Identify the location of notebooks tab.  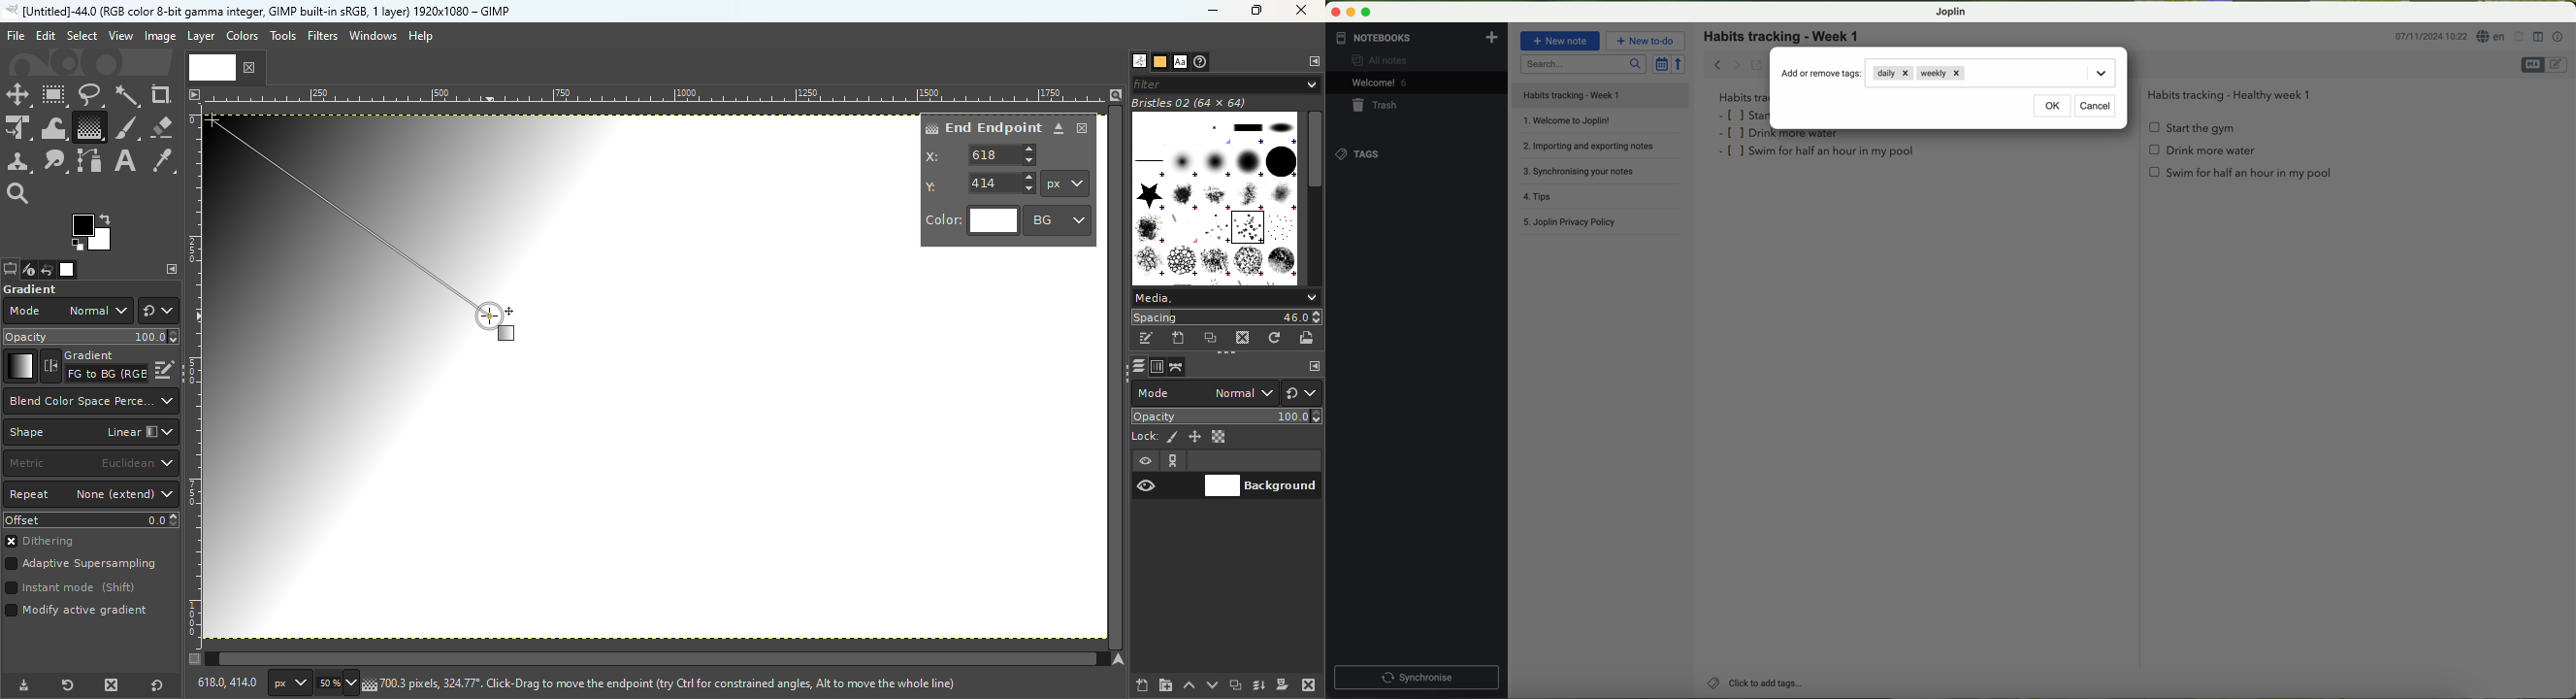
(1418, 38).